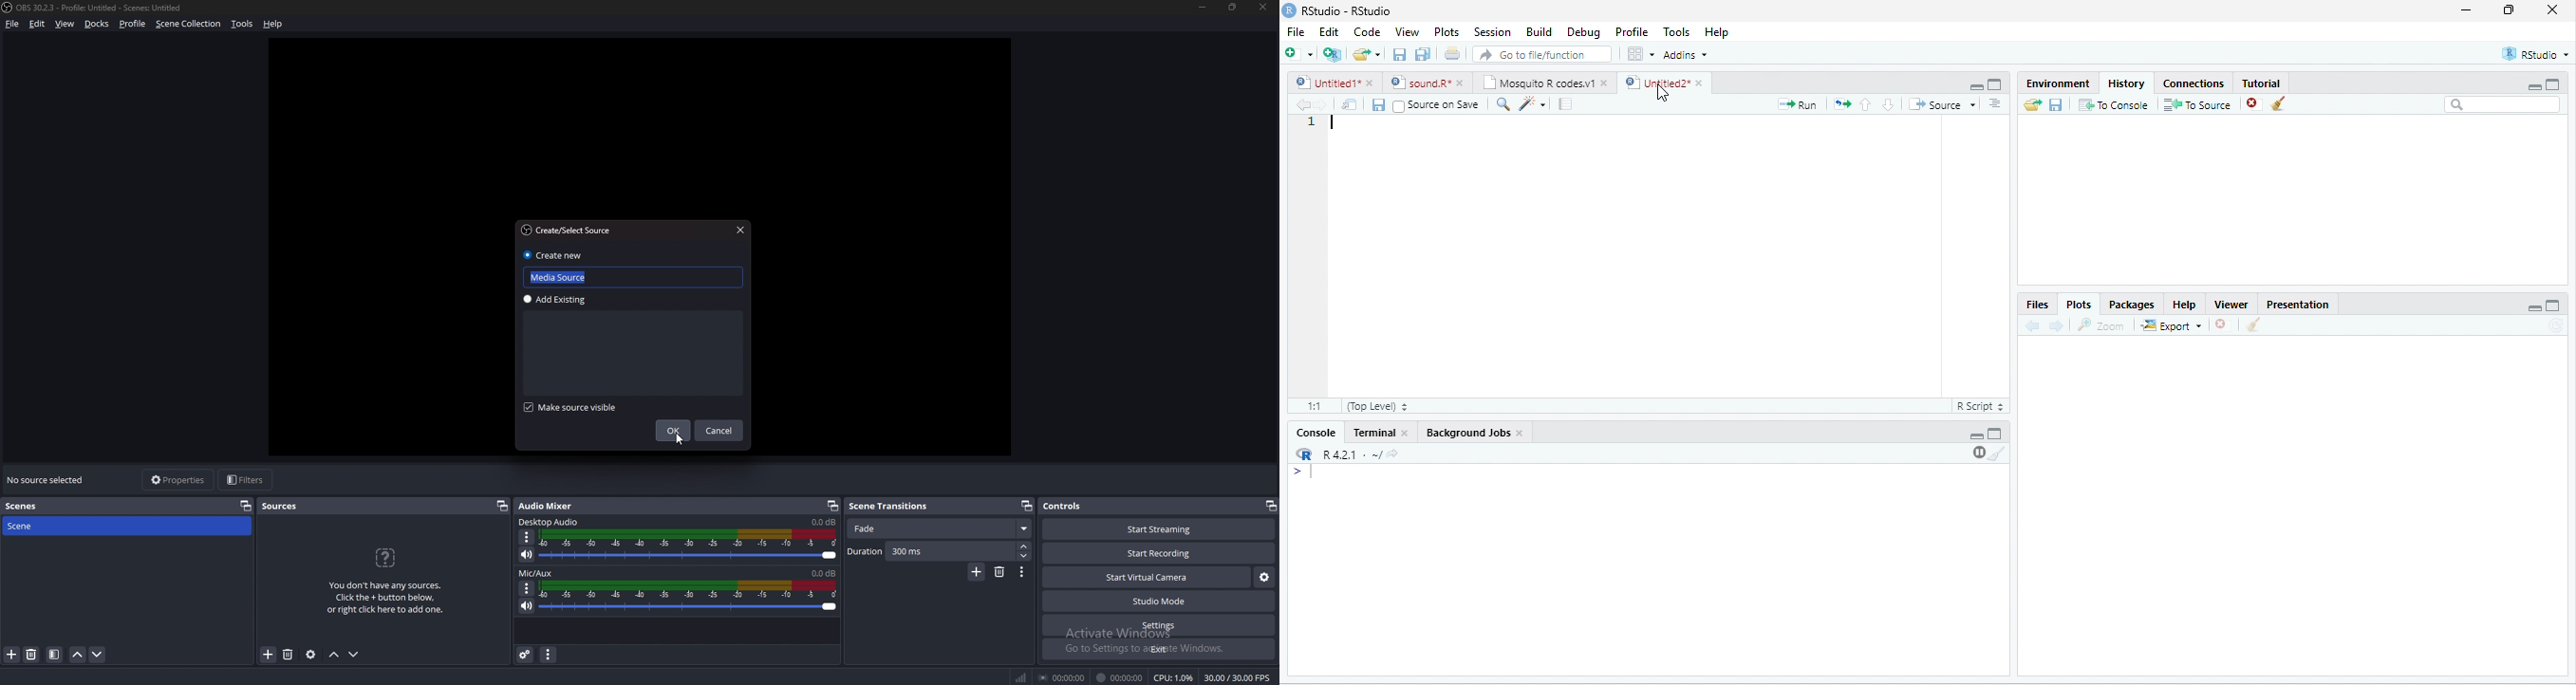  What do you see at coordinates (49, 480) in the screenshot?
I see `No source selected` at bounding box center [49, 480].